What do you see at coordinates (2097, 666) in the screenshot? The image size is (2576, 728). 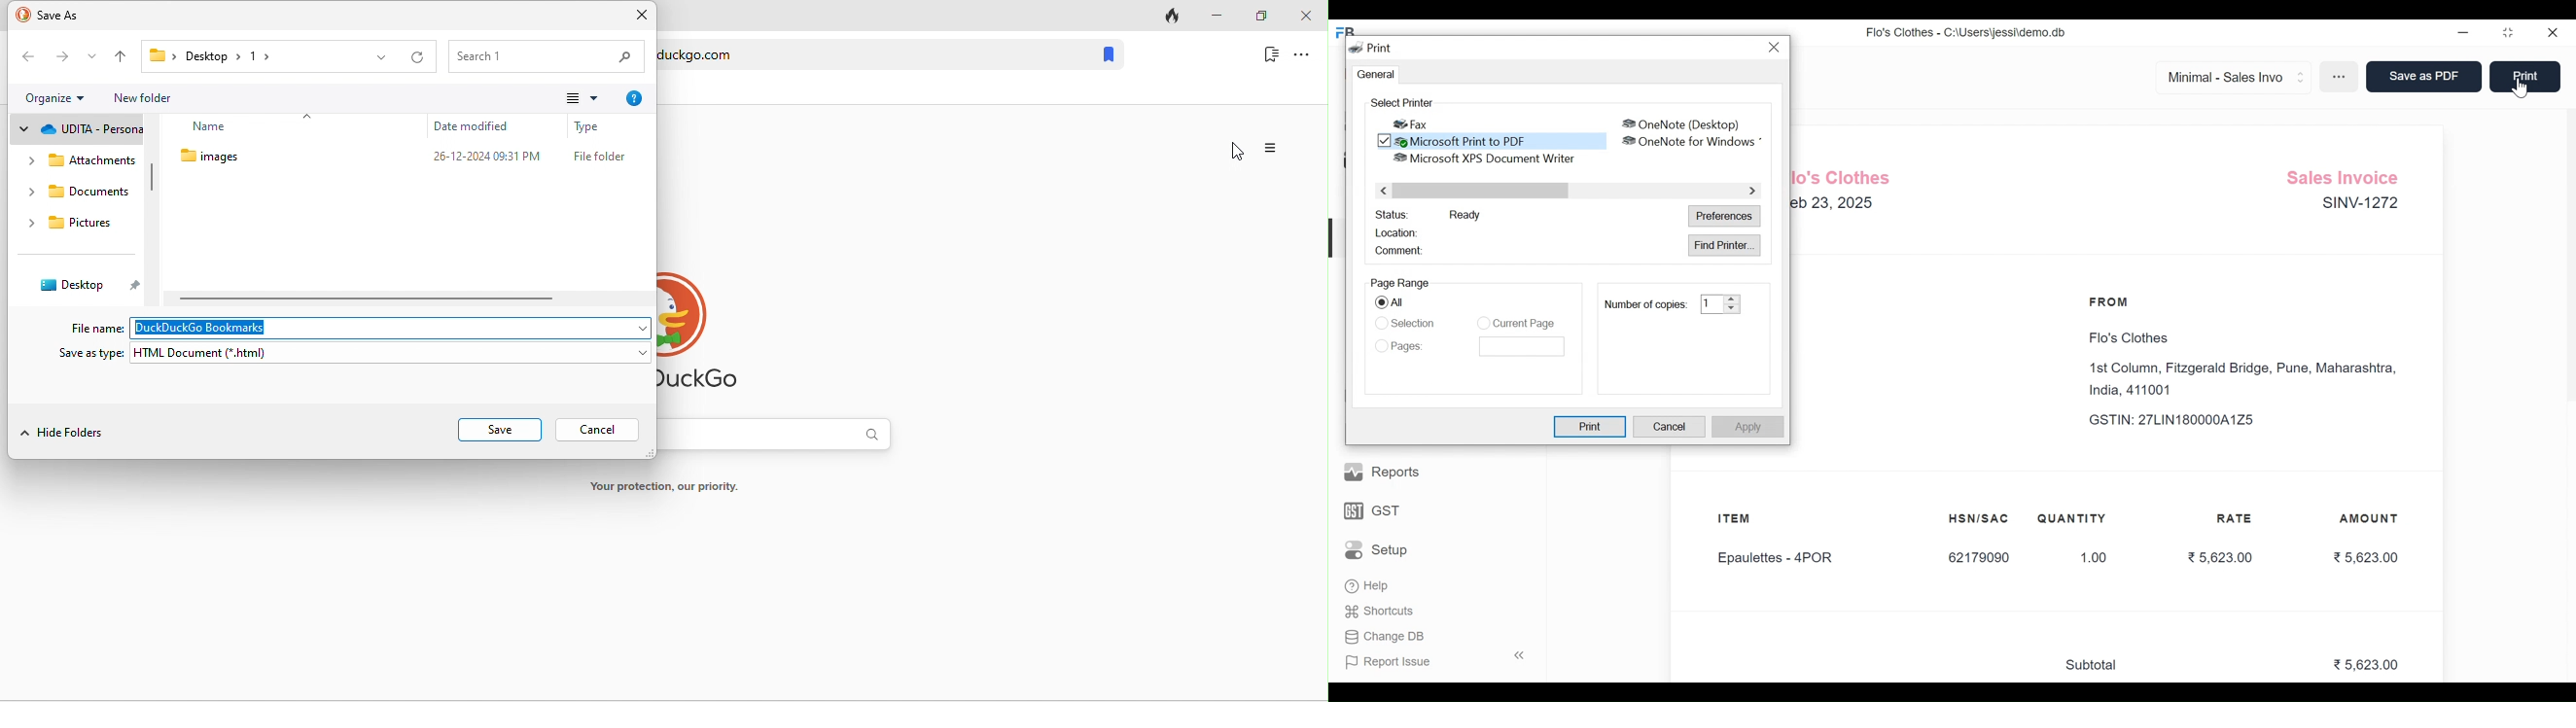 I see `Subtotal` at bounding box center [2097, 666].